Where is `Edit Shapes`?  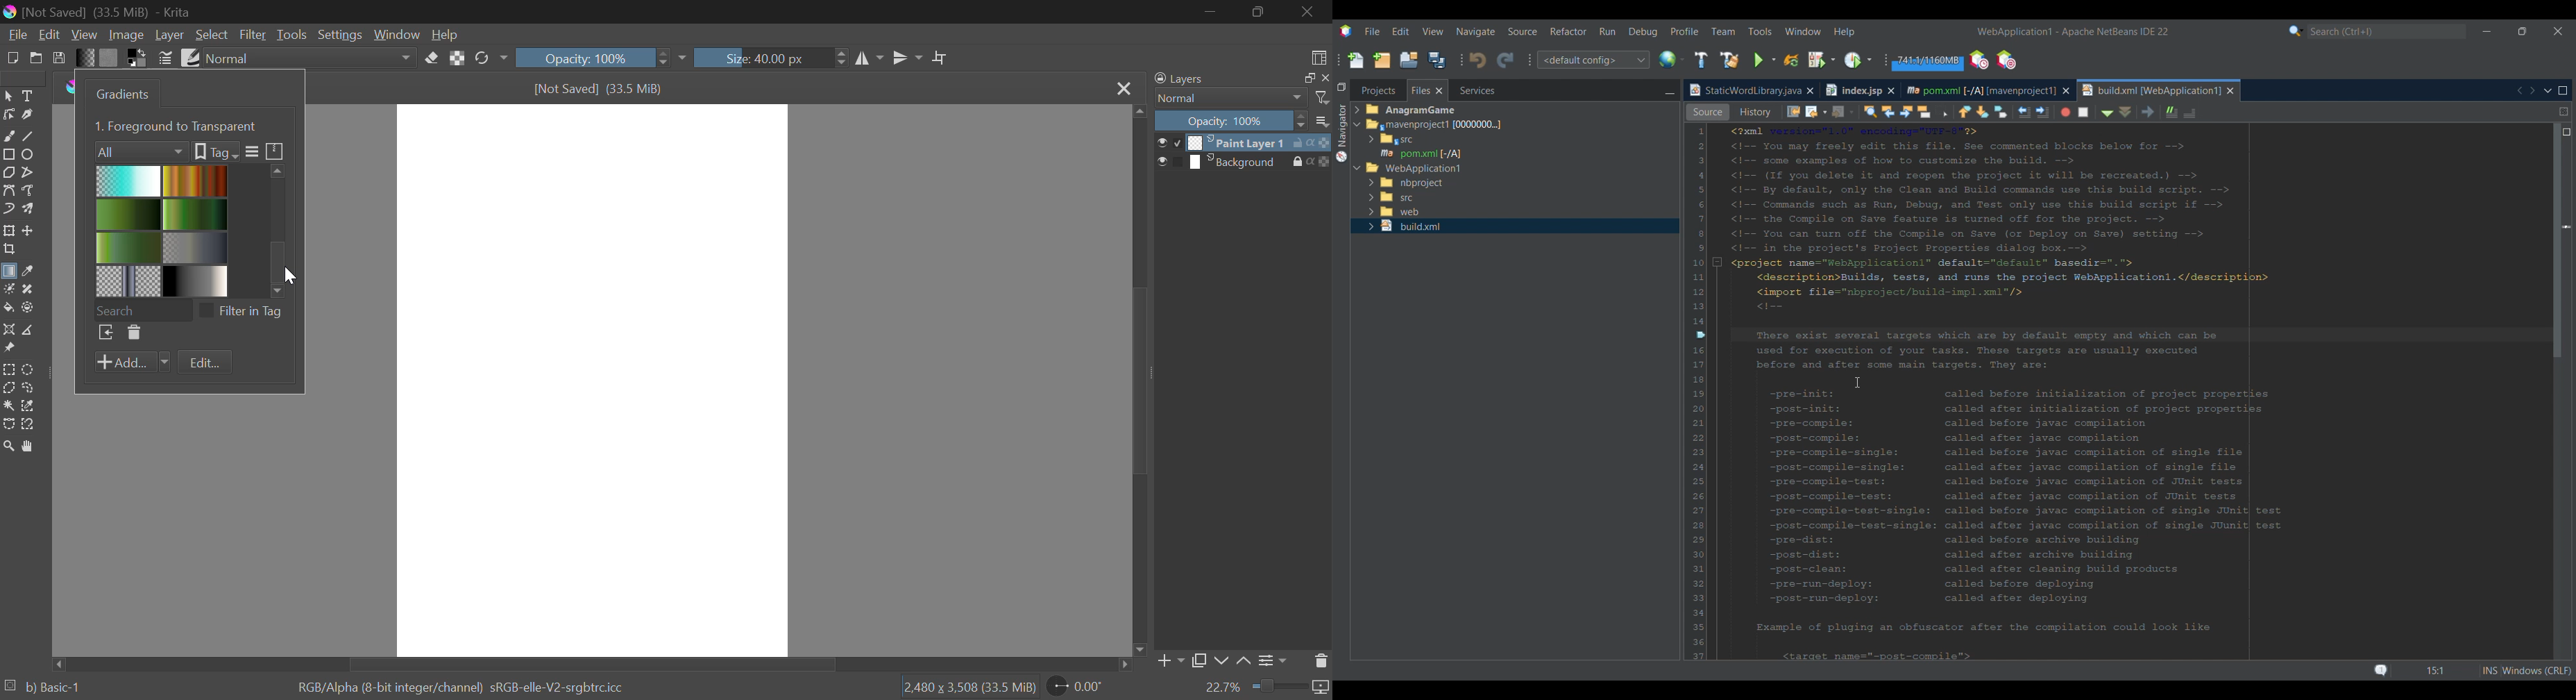
Edit Shapes is located at coordinates (8, 115).